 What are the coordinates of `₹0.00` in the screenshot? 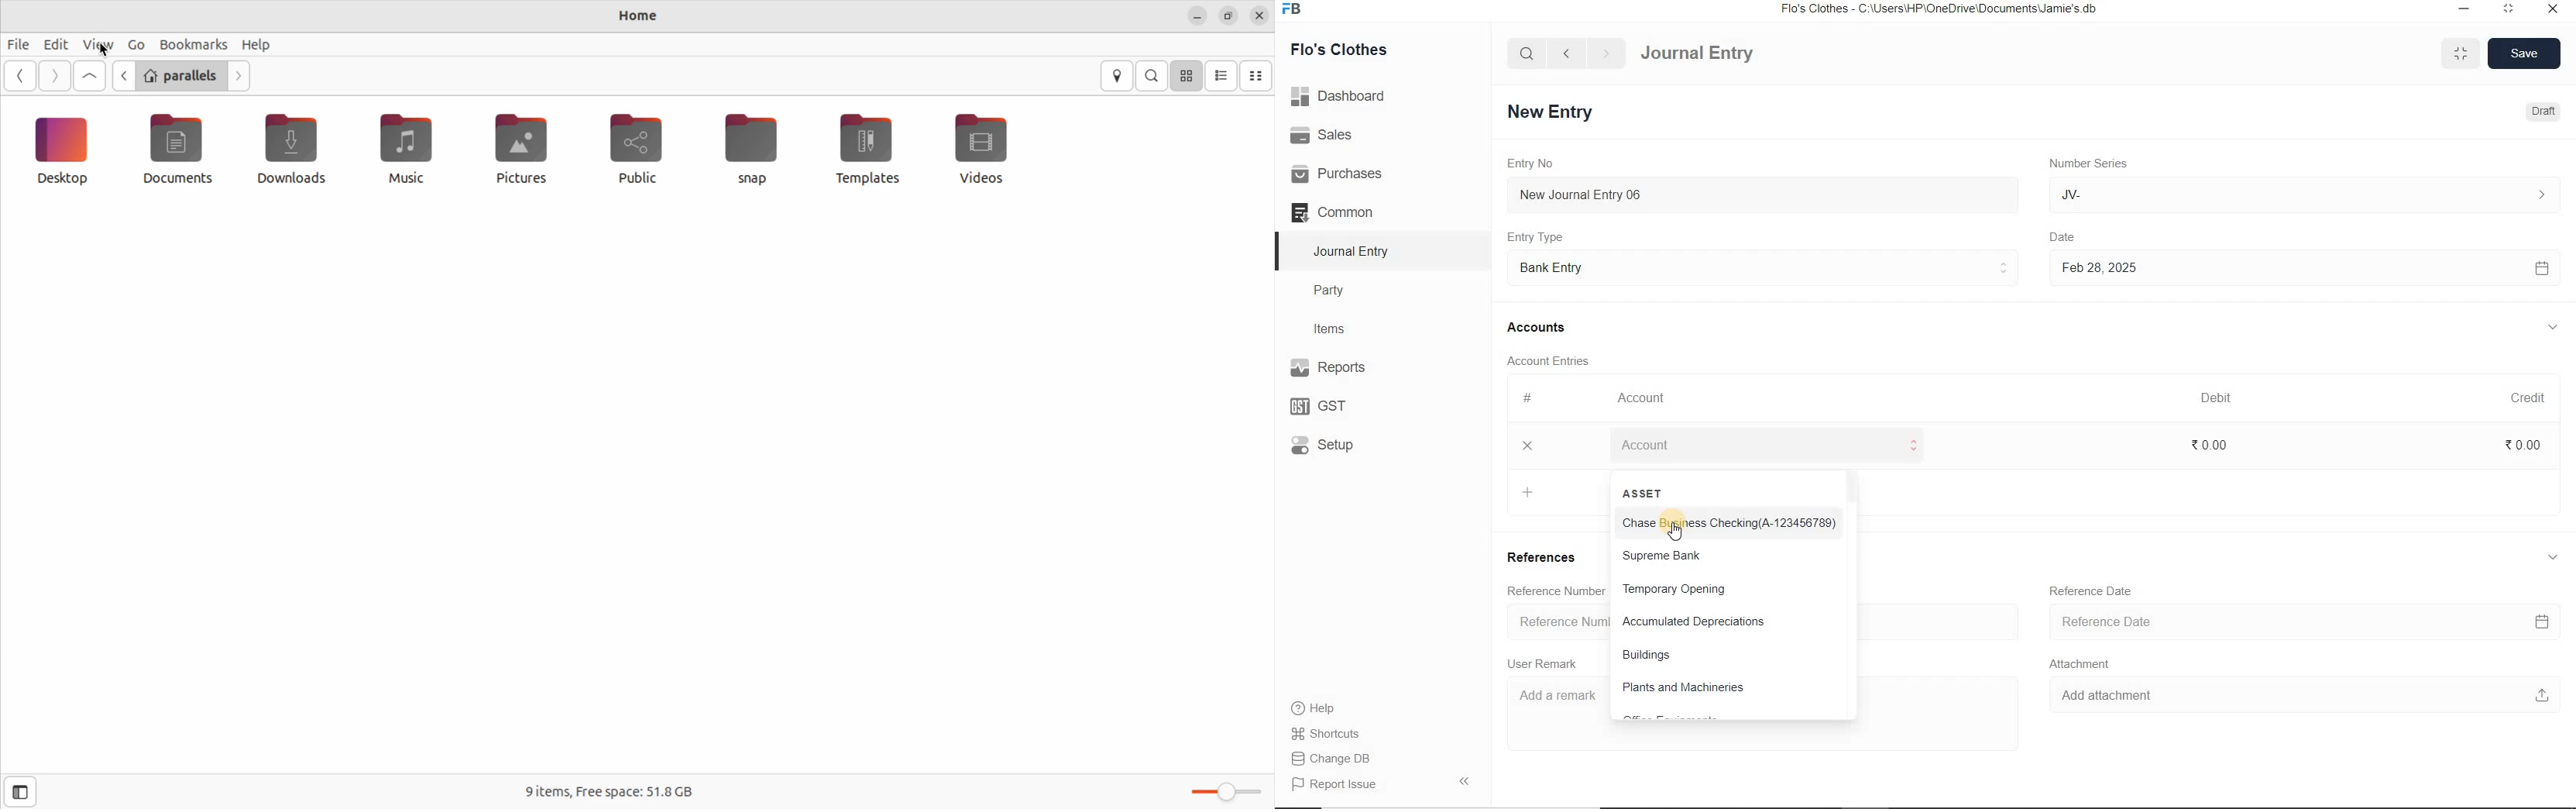 It's located at (2520, 443).